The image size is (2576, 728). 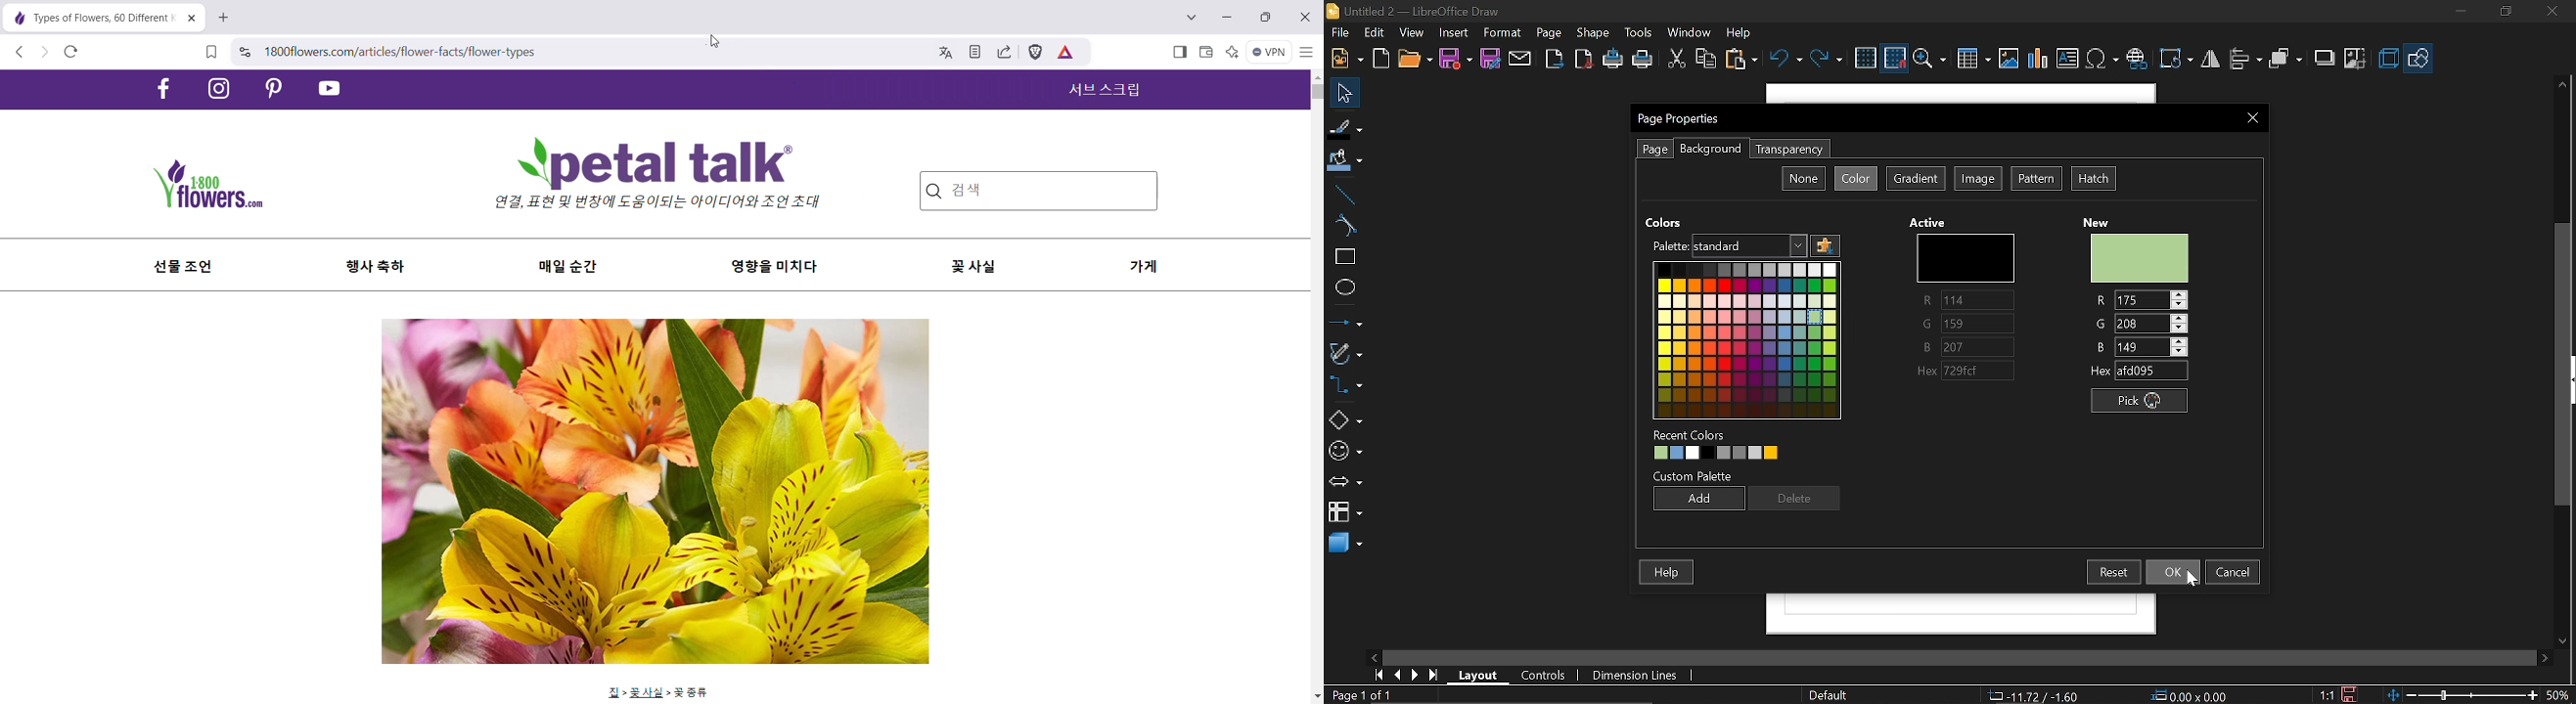 I want to click on Insert symbol, so click(x=2102, y=60).